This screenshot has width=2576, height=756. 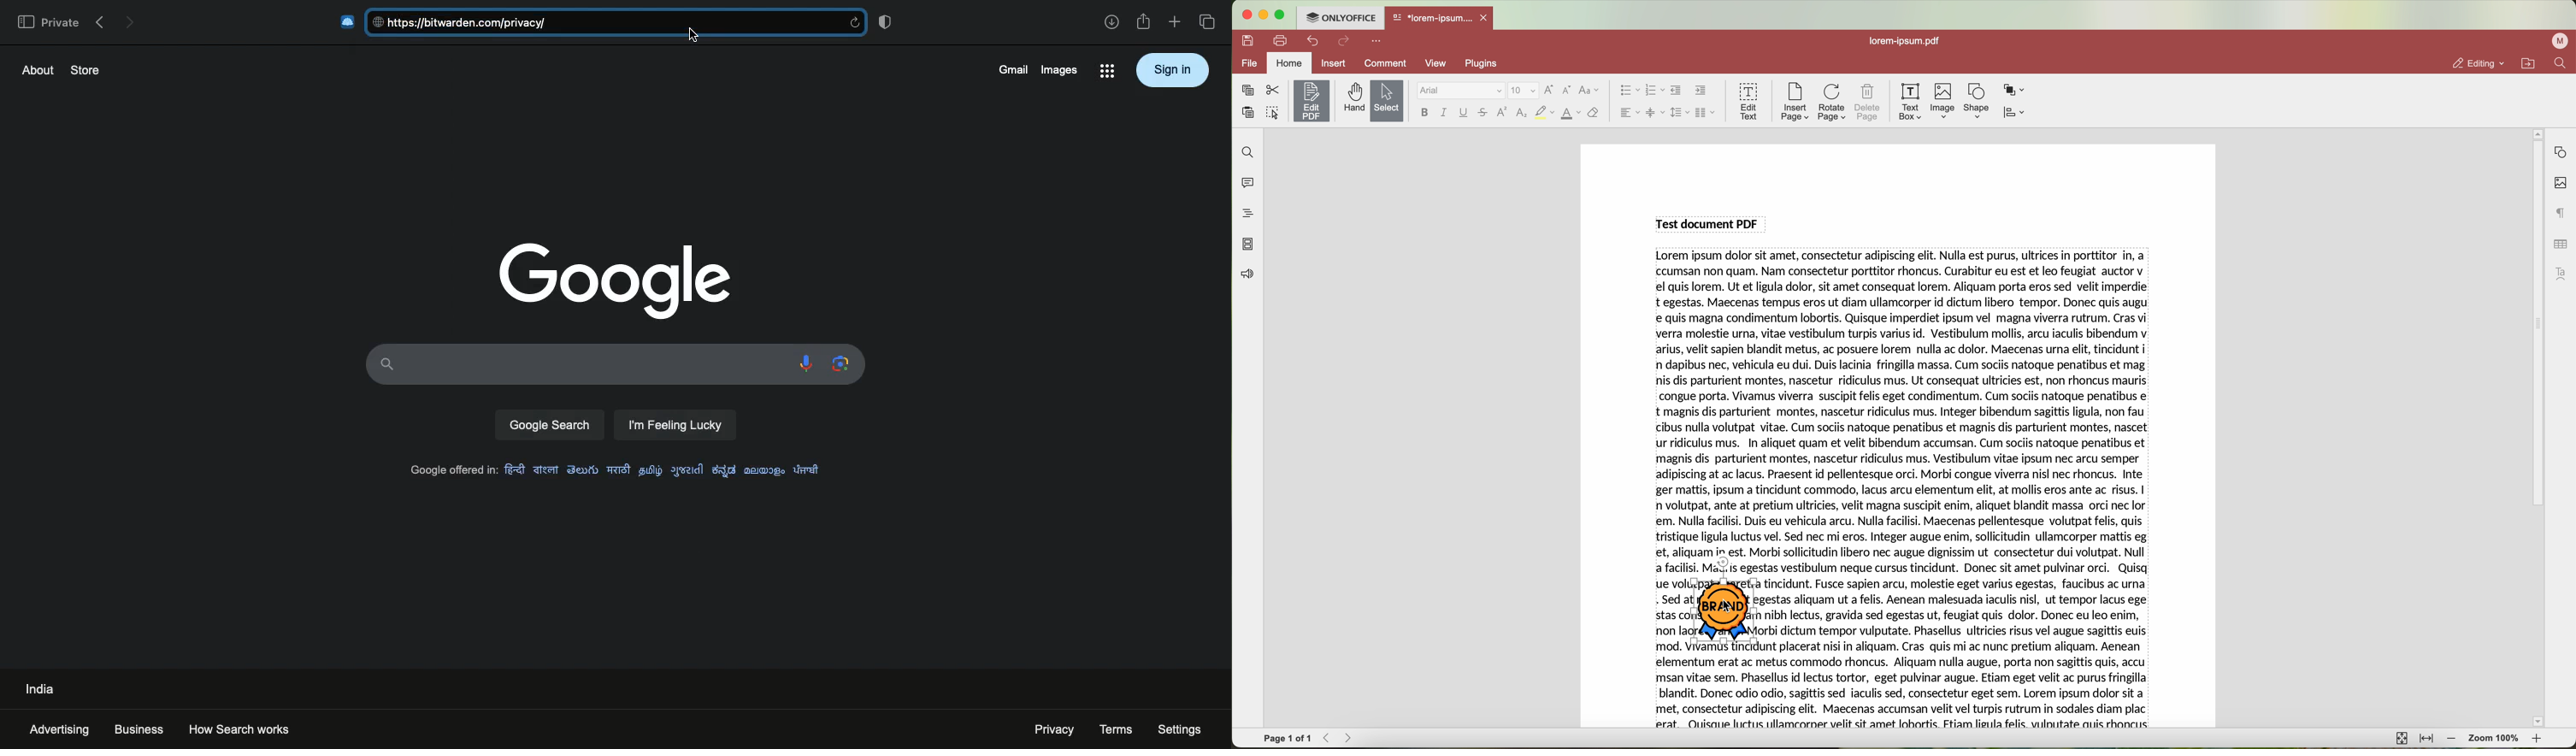 What do you see at coordinates (666, 468) in the screenshot?
I see `languages ` at bounding box center [666, 468].